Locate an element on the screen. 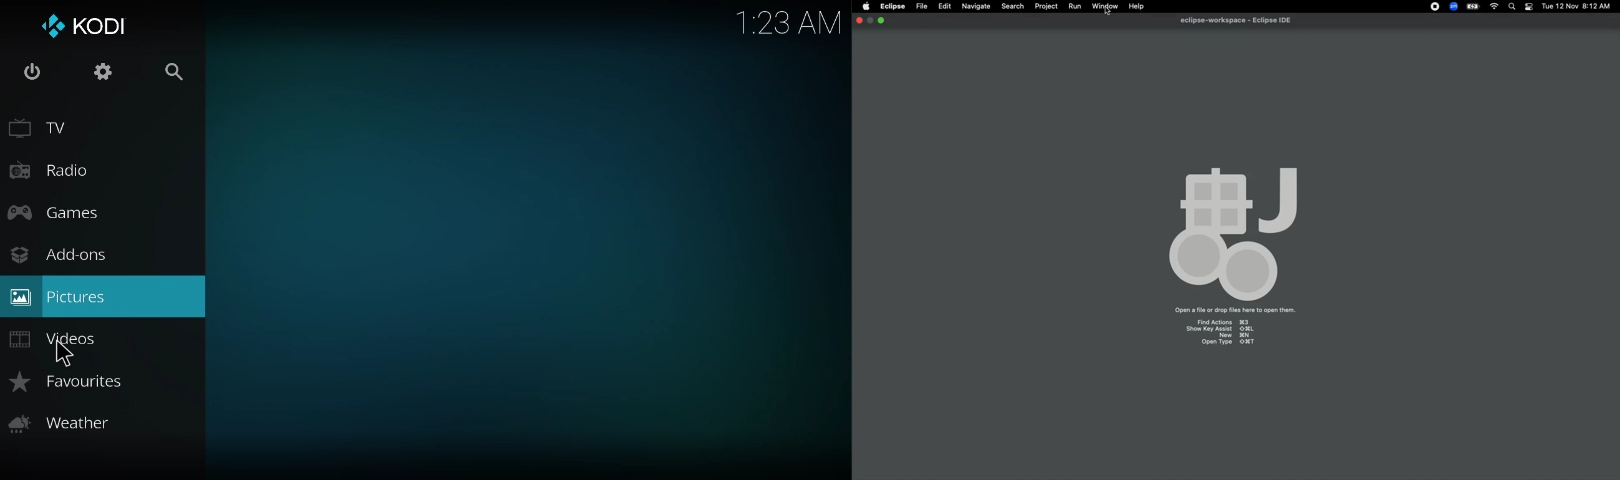 The height and width of the screenshot is (504, 1624). search is located at coordinates (171, 73).